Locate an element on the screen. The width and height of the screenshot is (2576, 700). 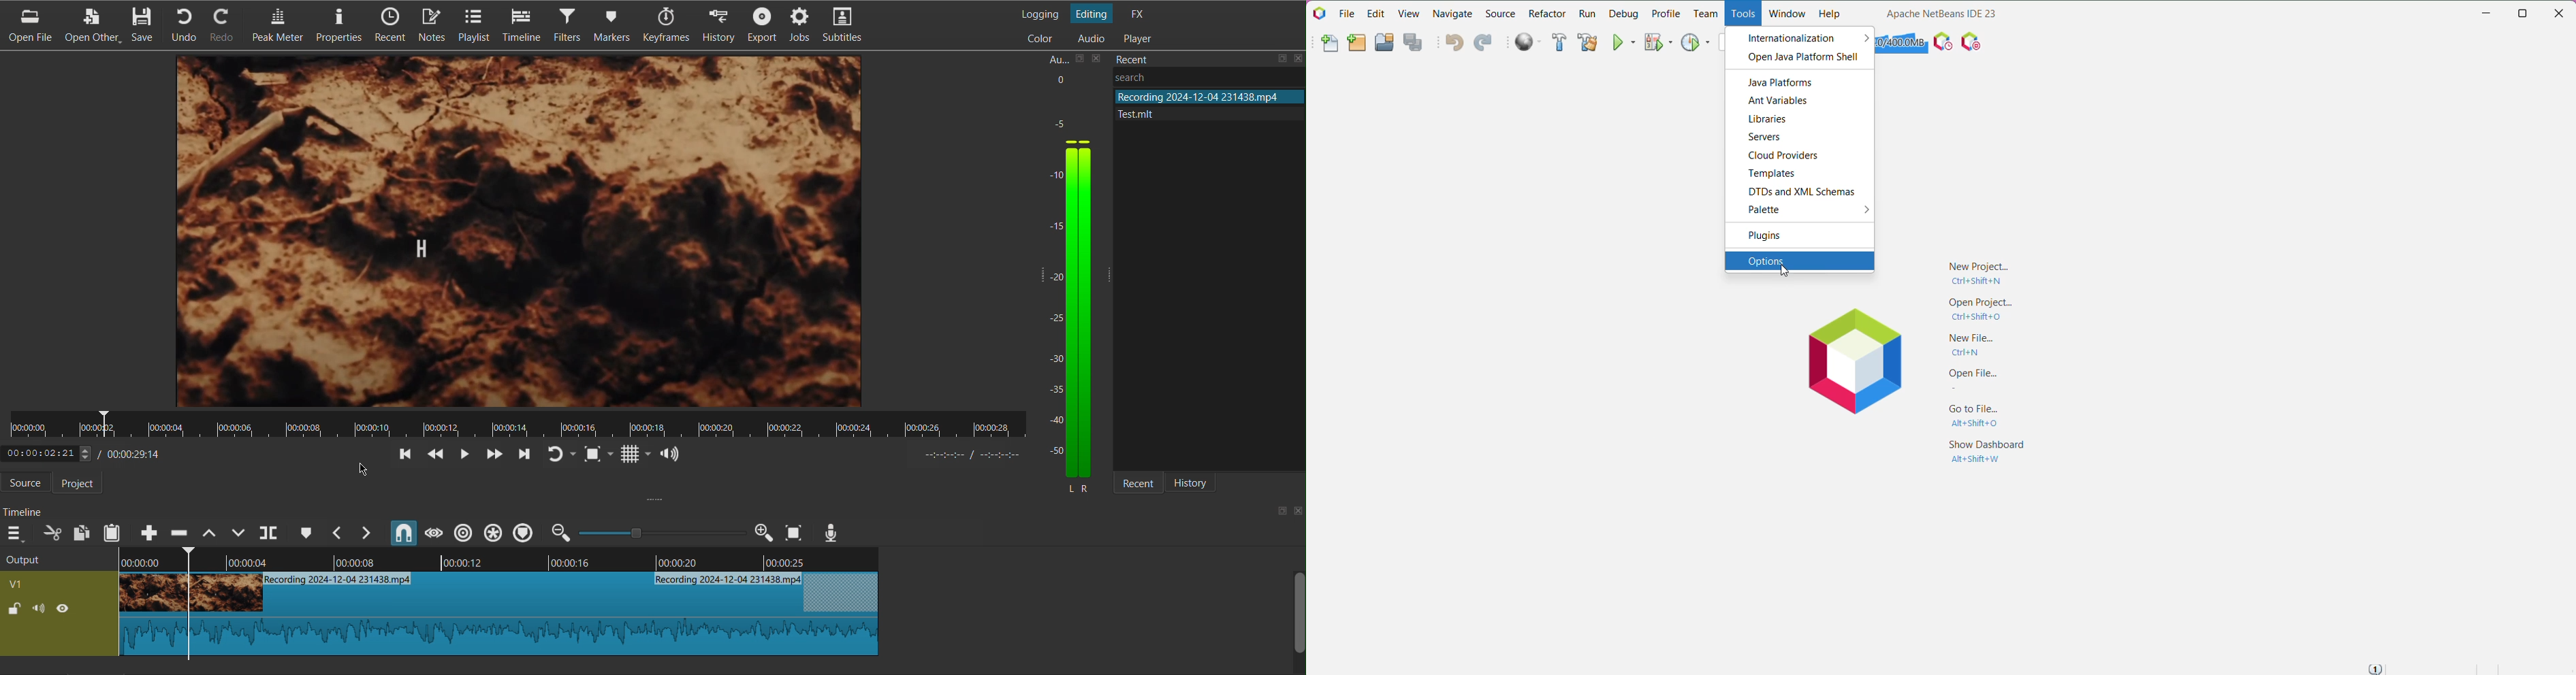
Undo is located at coordinates (187, 24).